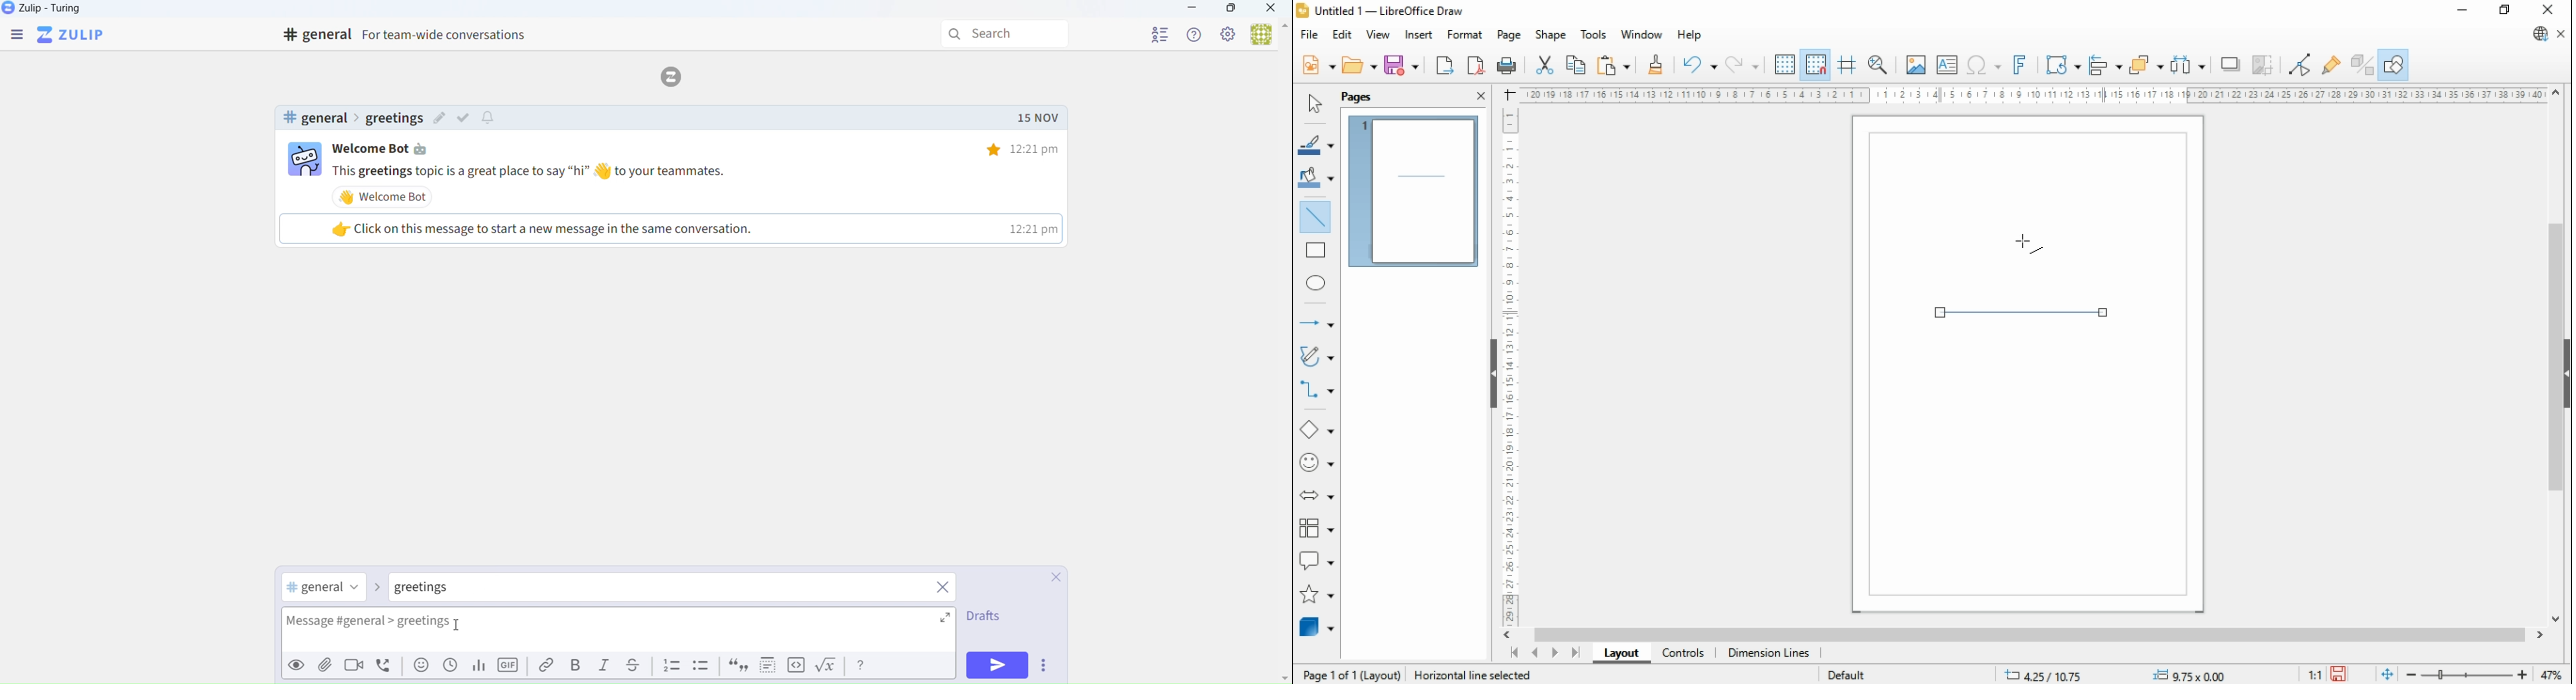  What do you see at coordinates (477, 666) in the screenshot?
I see `Stats` at bounding box center [477, 666].